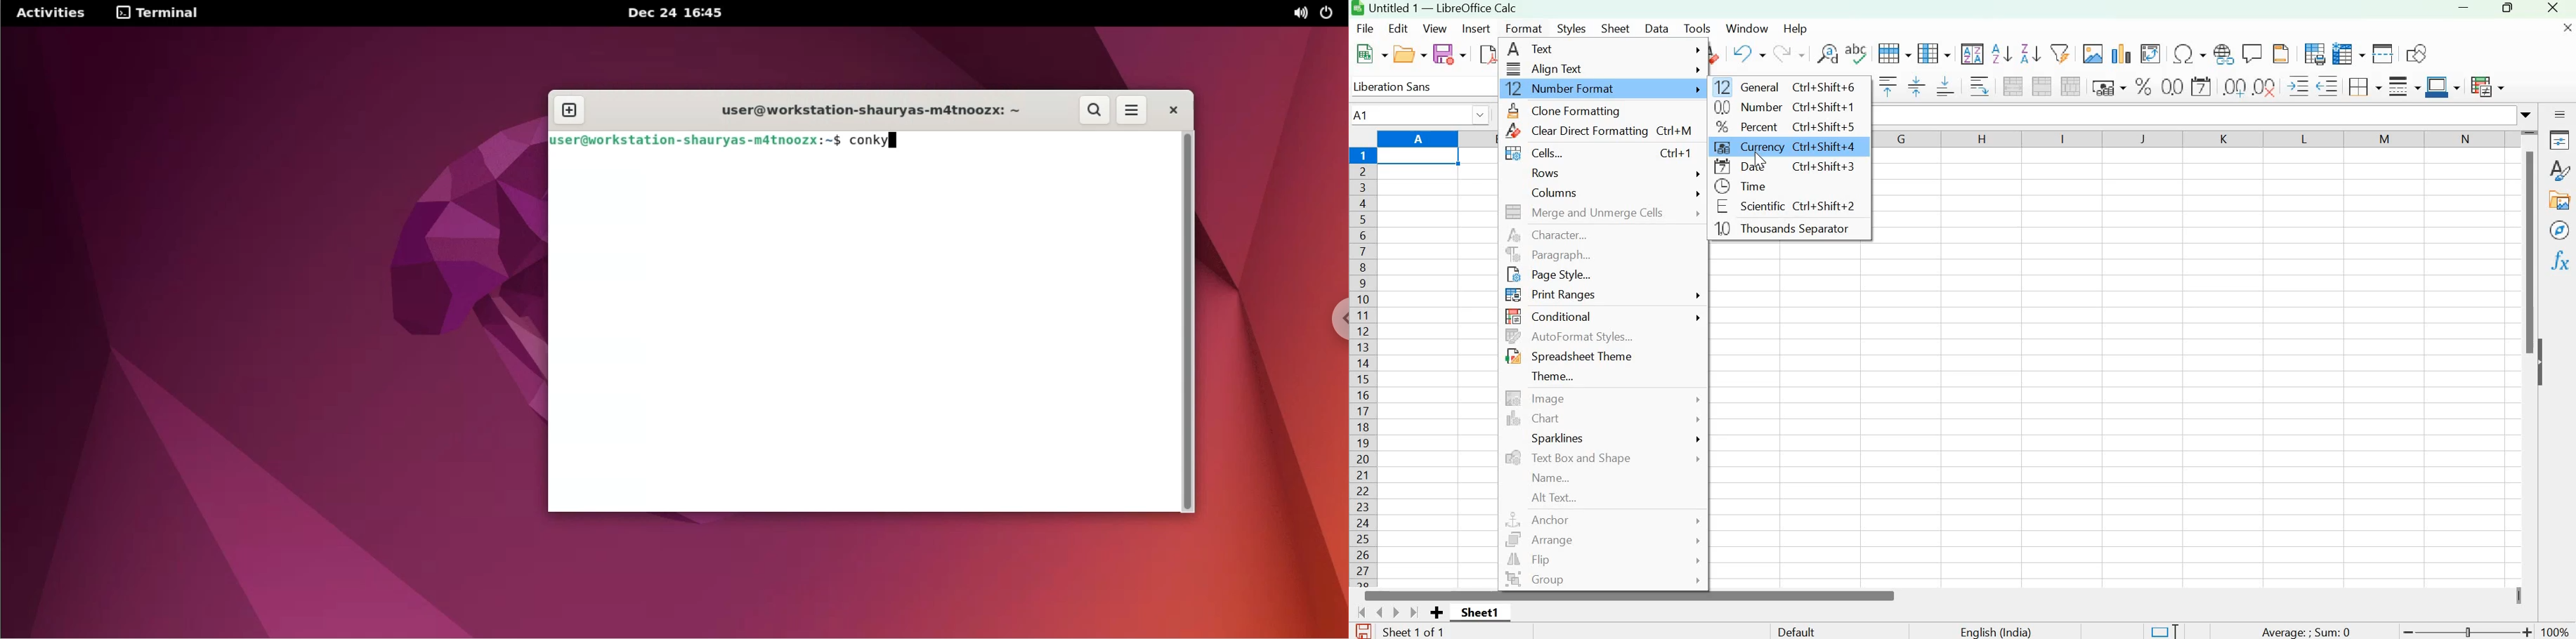  I want to click on The document has not been modified since the last save, so click(1363, 630).